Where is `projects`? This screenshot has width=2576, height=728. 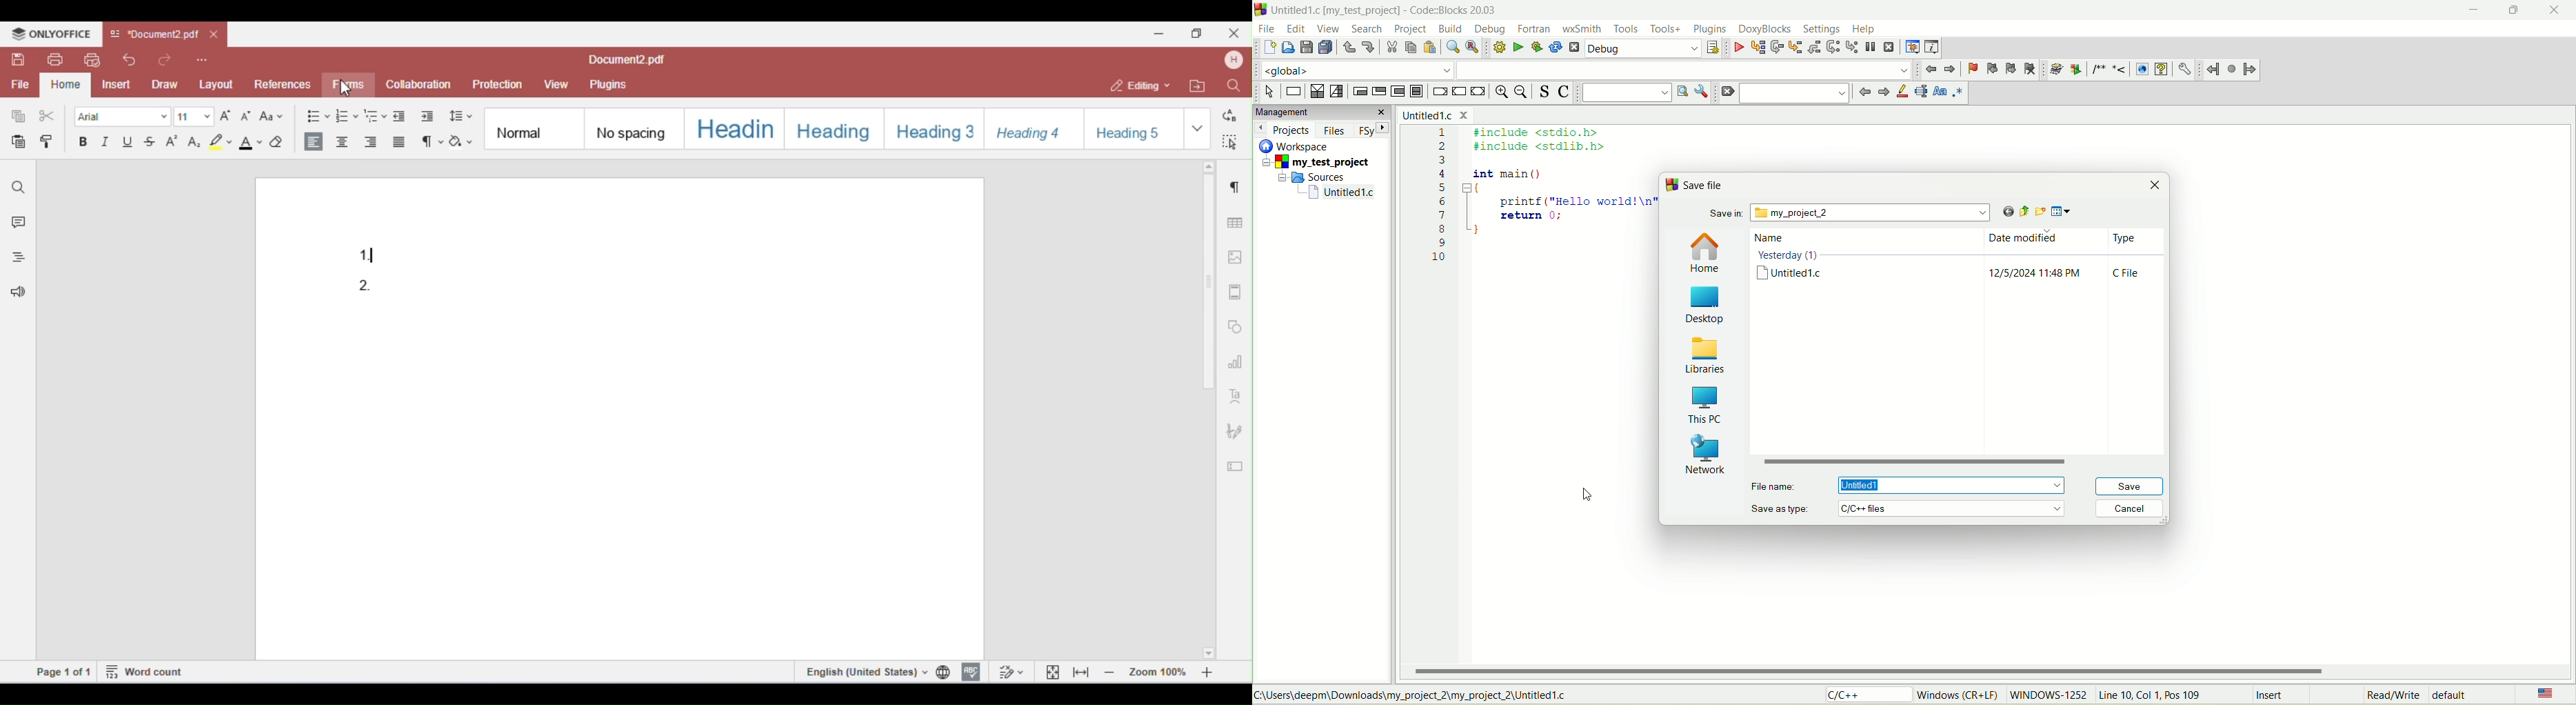 projects is located at coordinates (1285, 130).